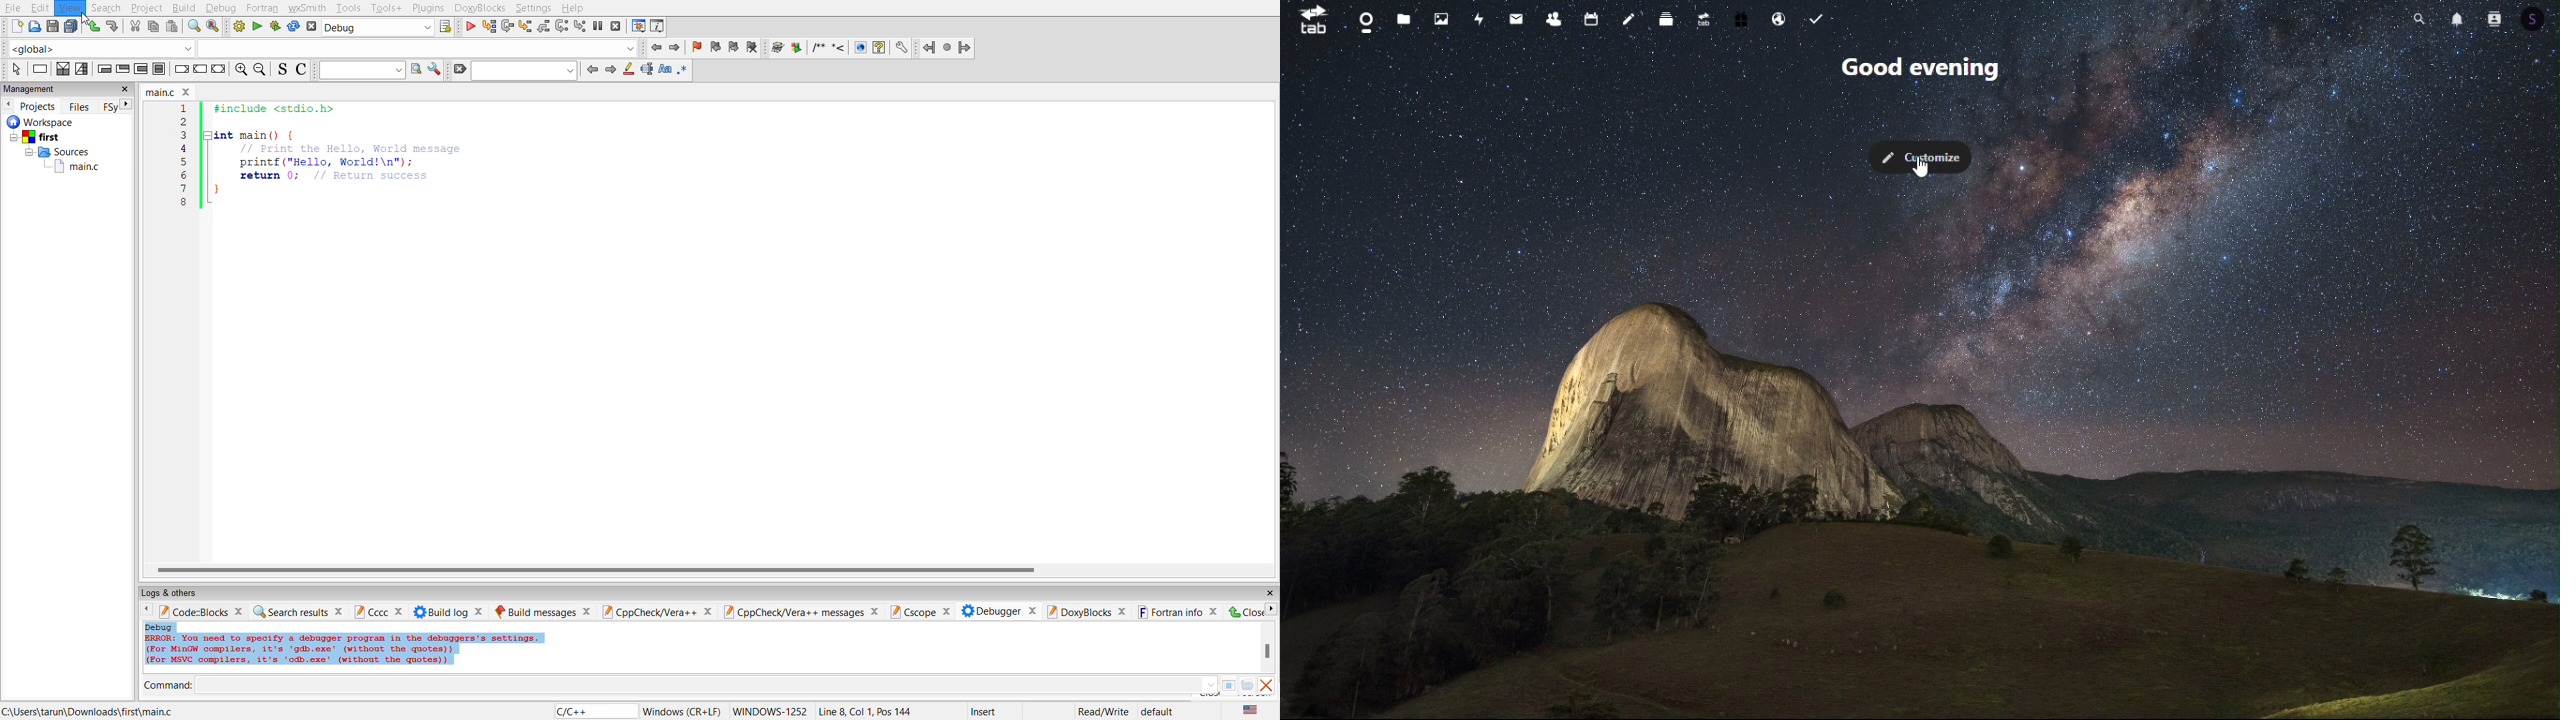  What do you see at coordinates (1267, 651) in the screenshot?
I see `vertical scroll bar` at bounding box center [1267, 651].